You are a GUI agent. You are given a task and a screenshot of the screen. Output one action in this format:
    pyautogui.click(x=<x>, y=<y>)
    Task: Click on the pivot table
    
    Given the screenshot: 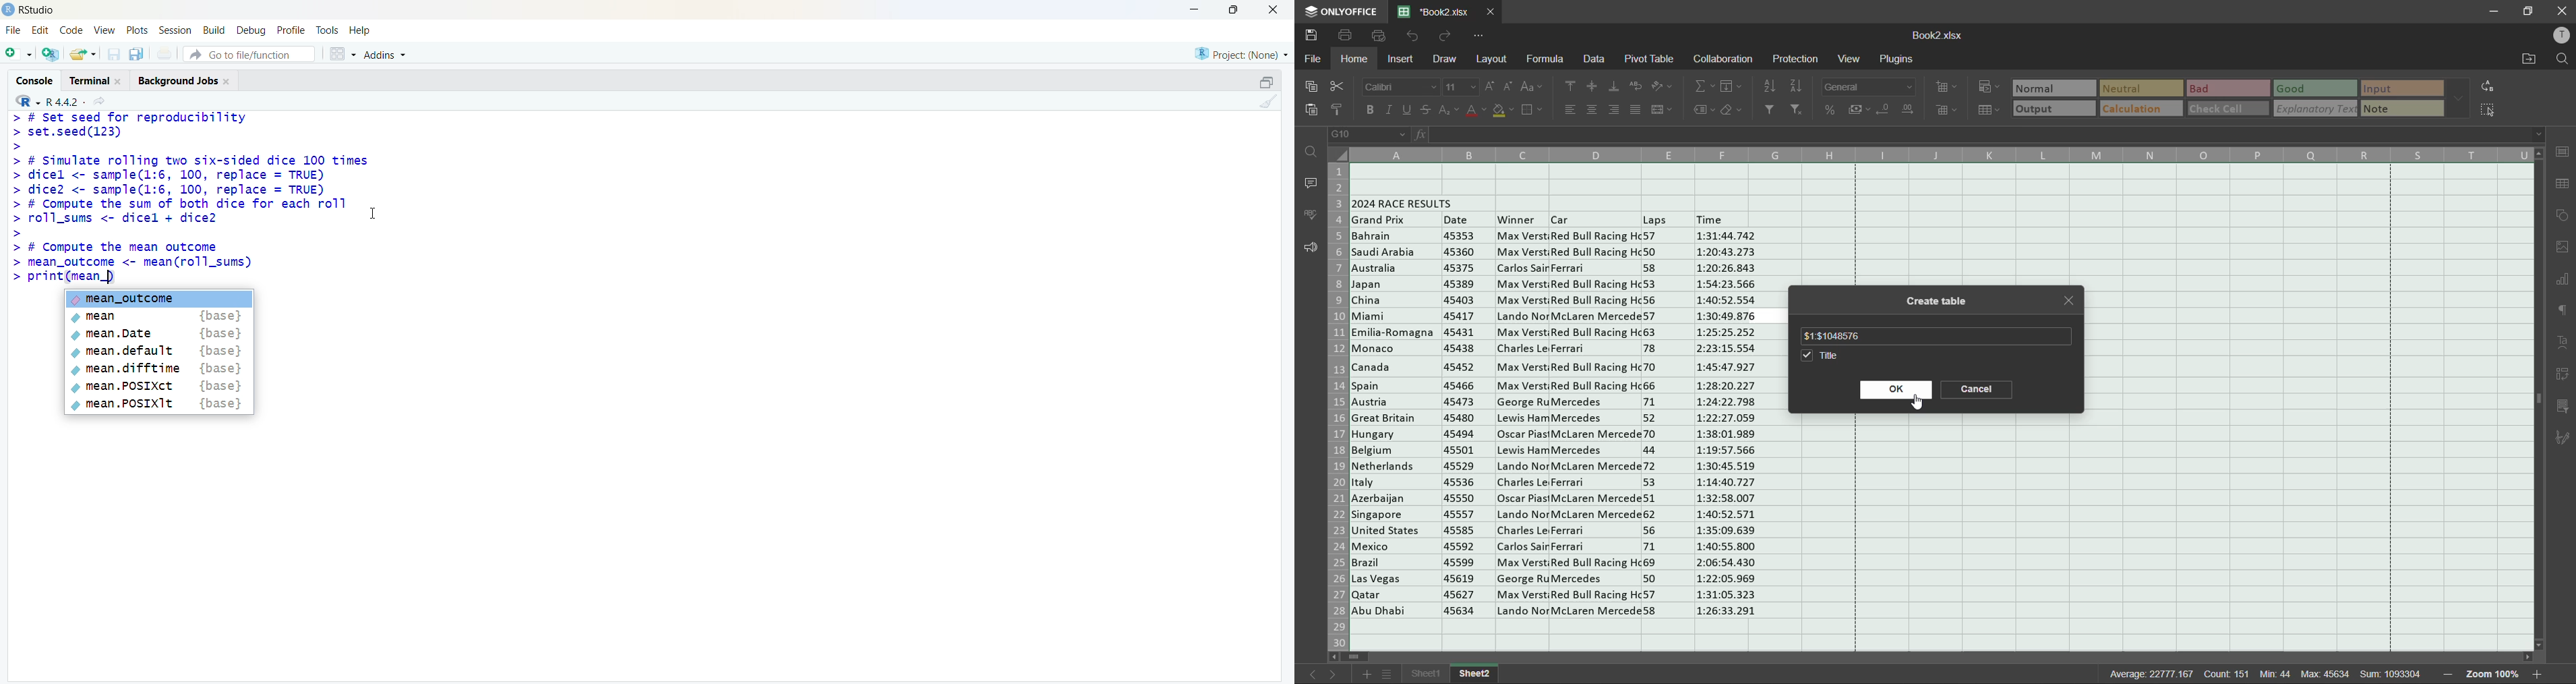 What is the action you would take?
    pyautogui.click(x=2561, y=373)
    